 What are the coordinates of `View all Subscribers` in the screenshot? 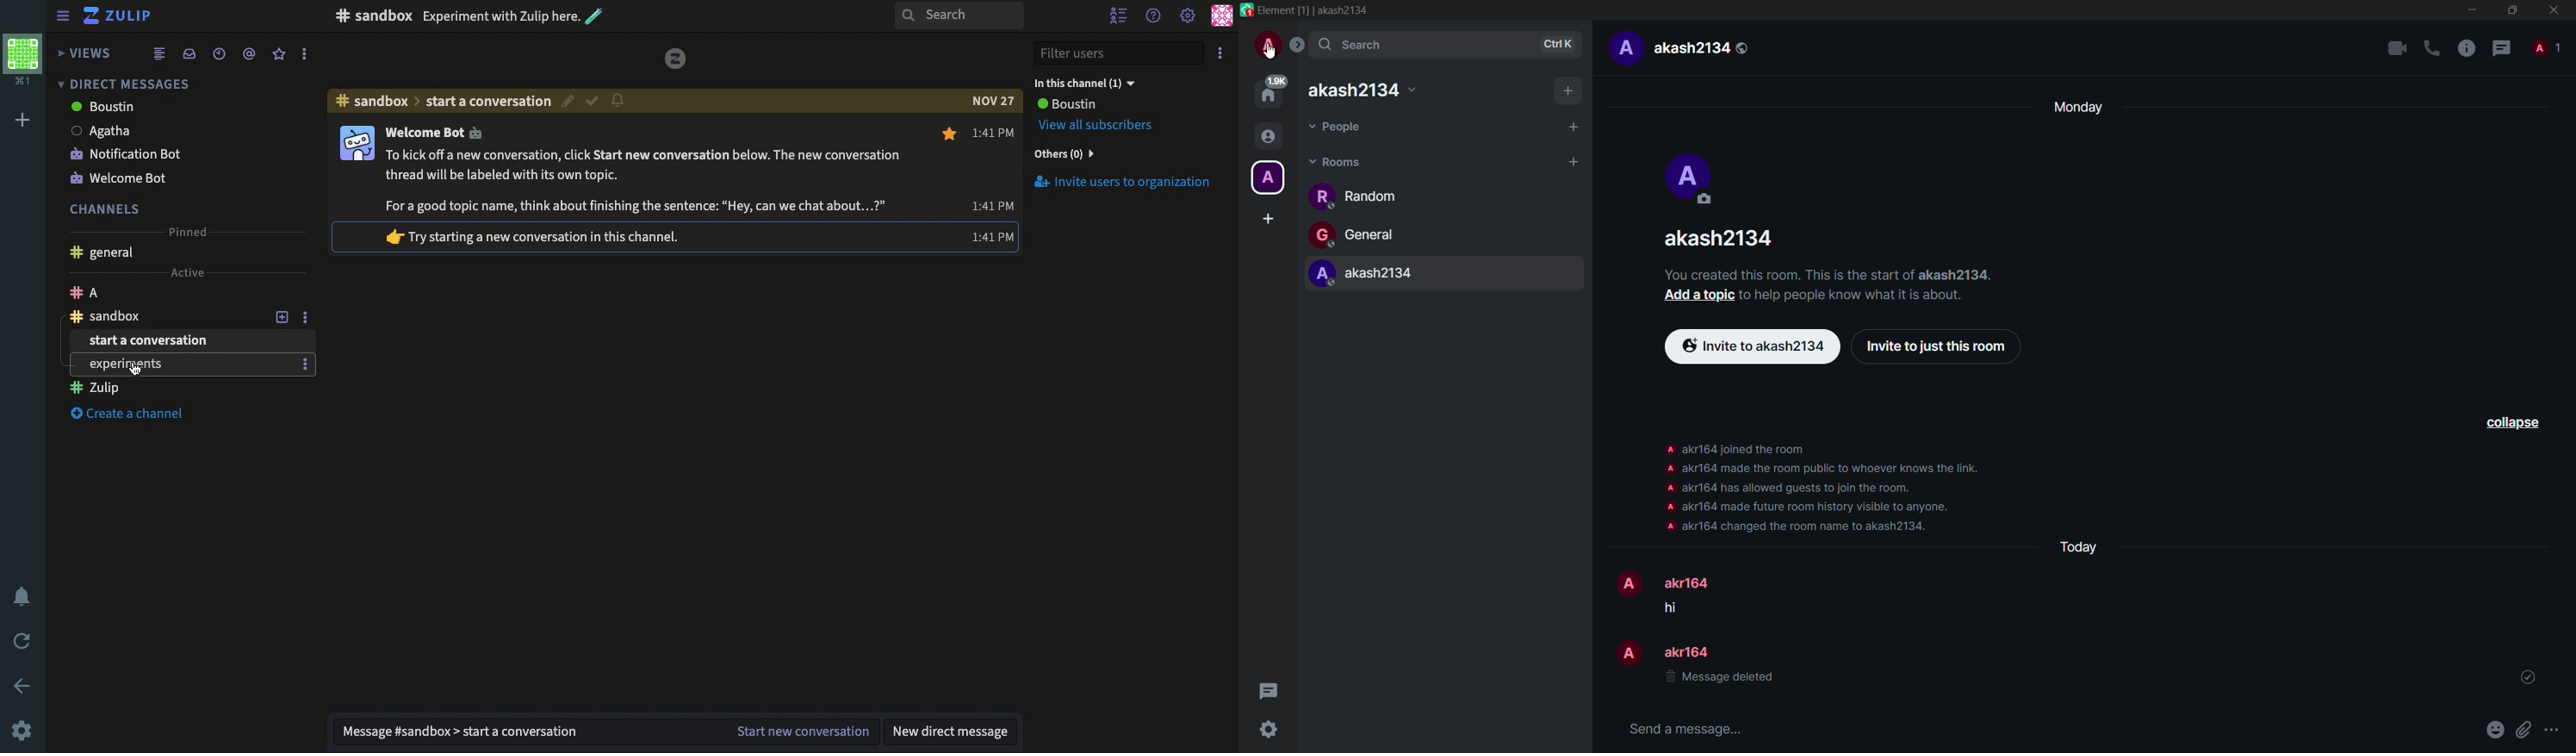 It's located at (1099, 125).